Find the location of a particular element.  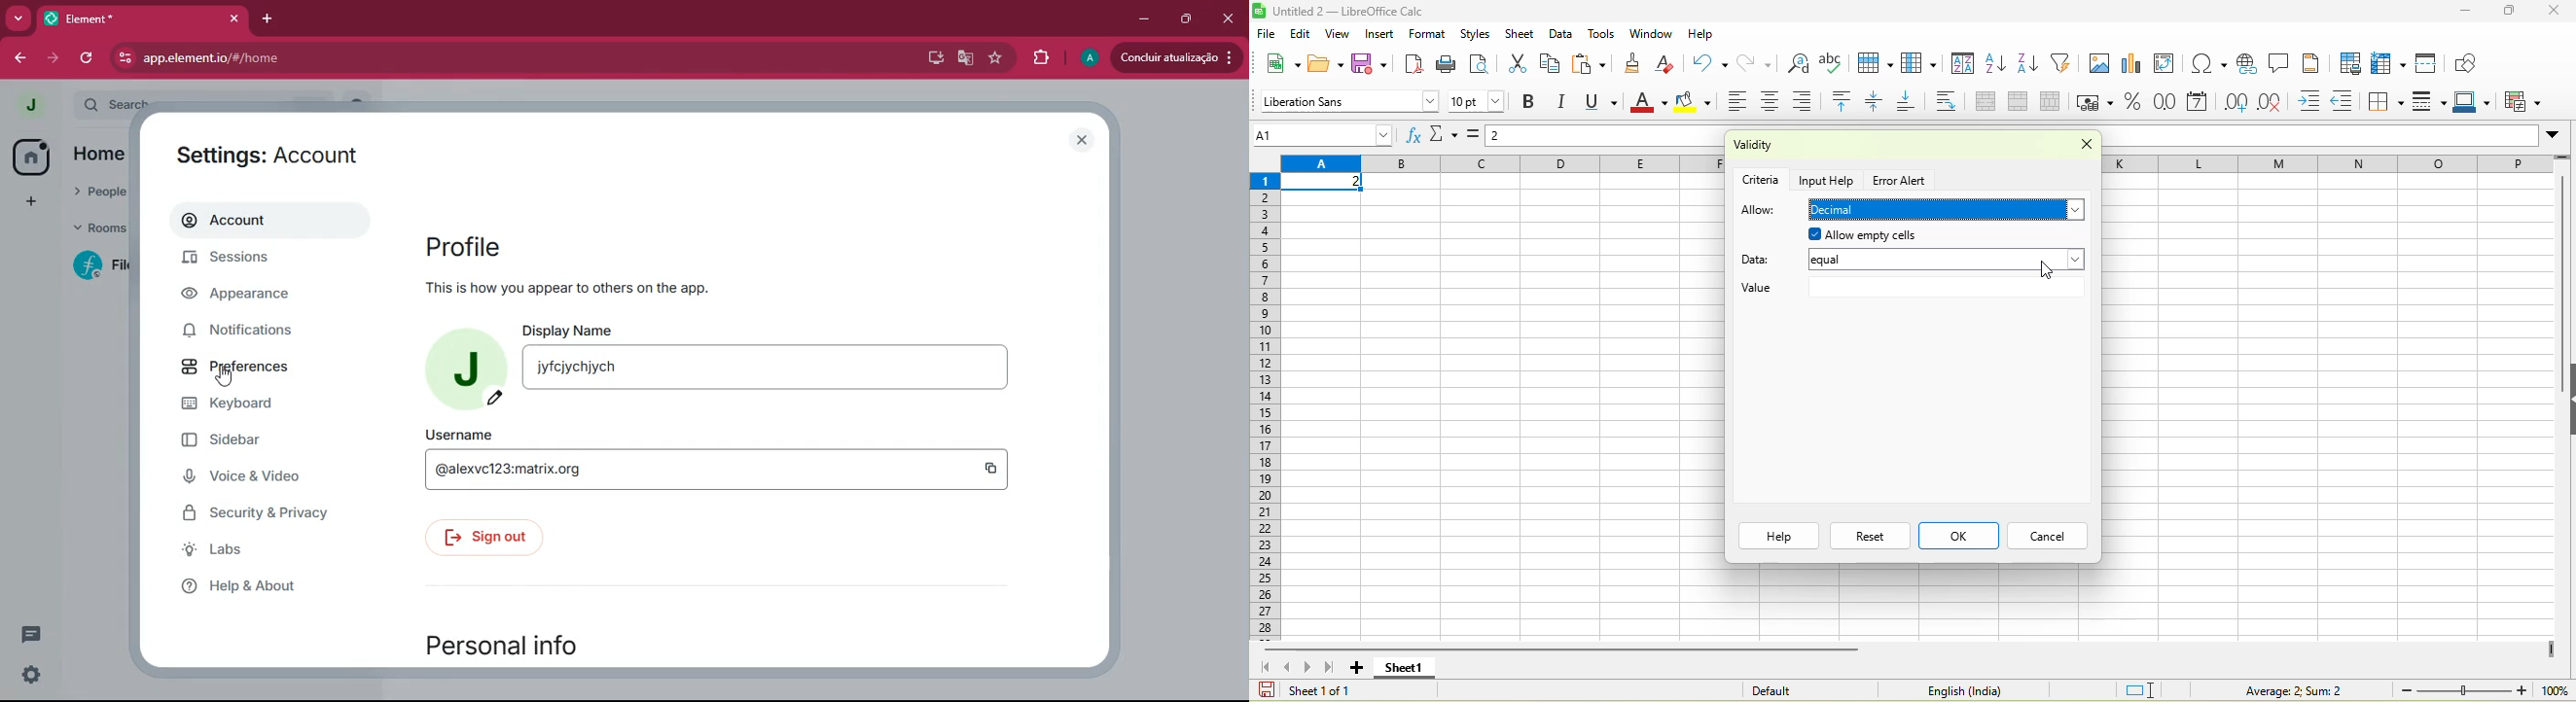

chart is located at coordinates (2133, 65).